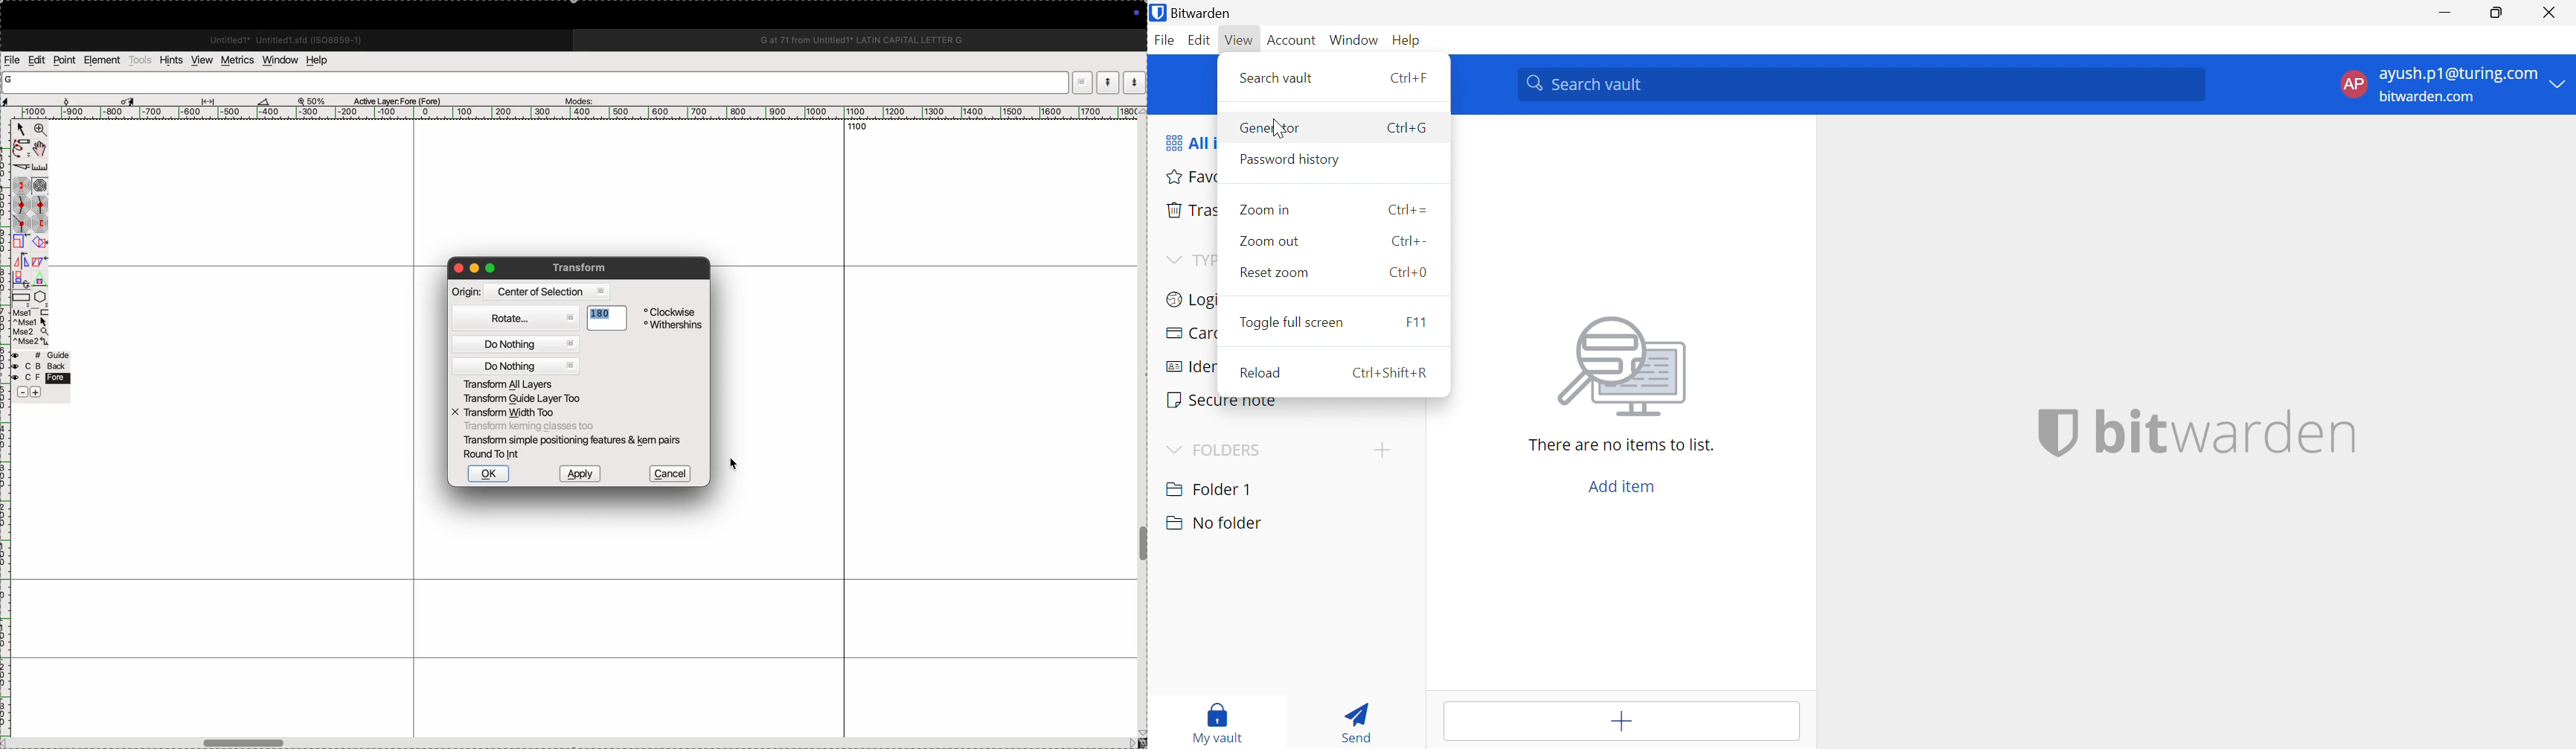 Image resolution: width=2576 pixels, height=756 pixels. Describe the element at coordinates (1269, 242) in the screenshot. I see `Zoom out` at that location.